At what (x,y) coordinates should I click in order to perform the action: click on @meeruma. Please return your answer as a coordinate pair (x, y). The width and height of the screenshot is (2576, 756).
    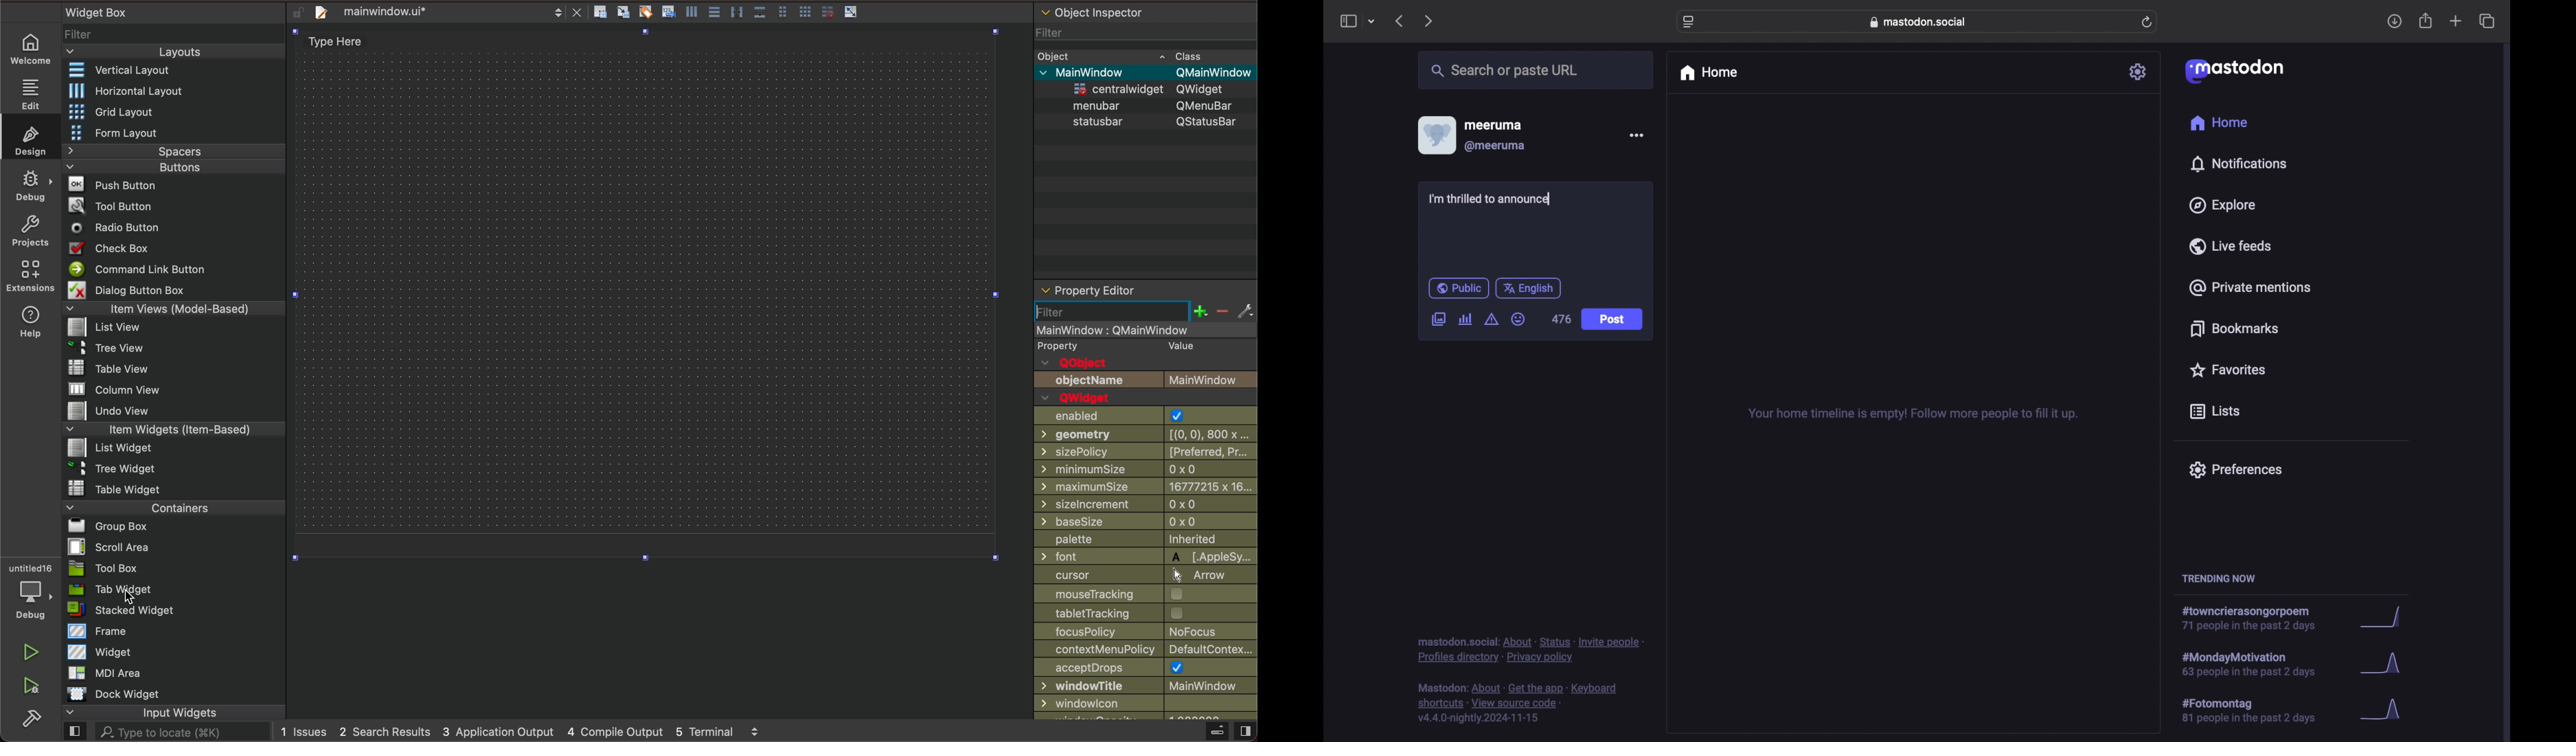
    Looking at the image, I should click on (1496, 146).